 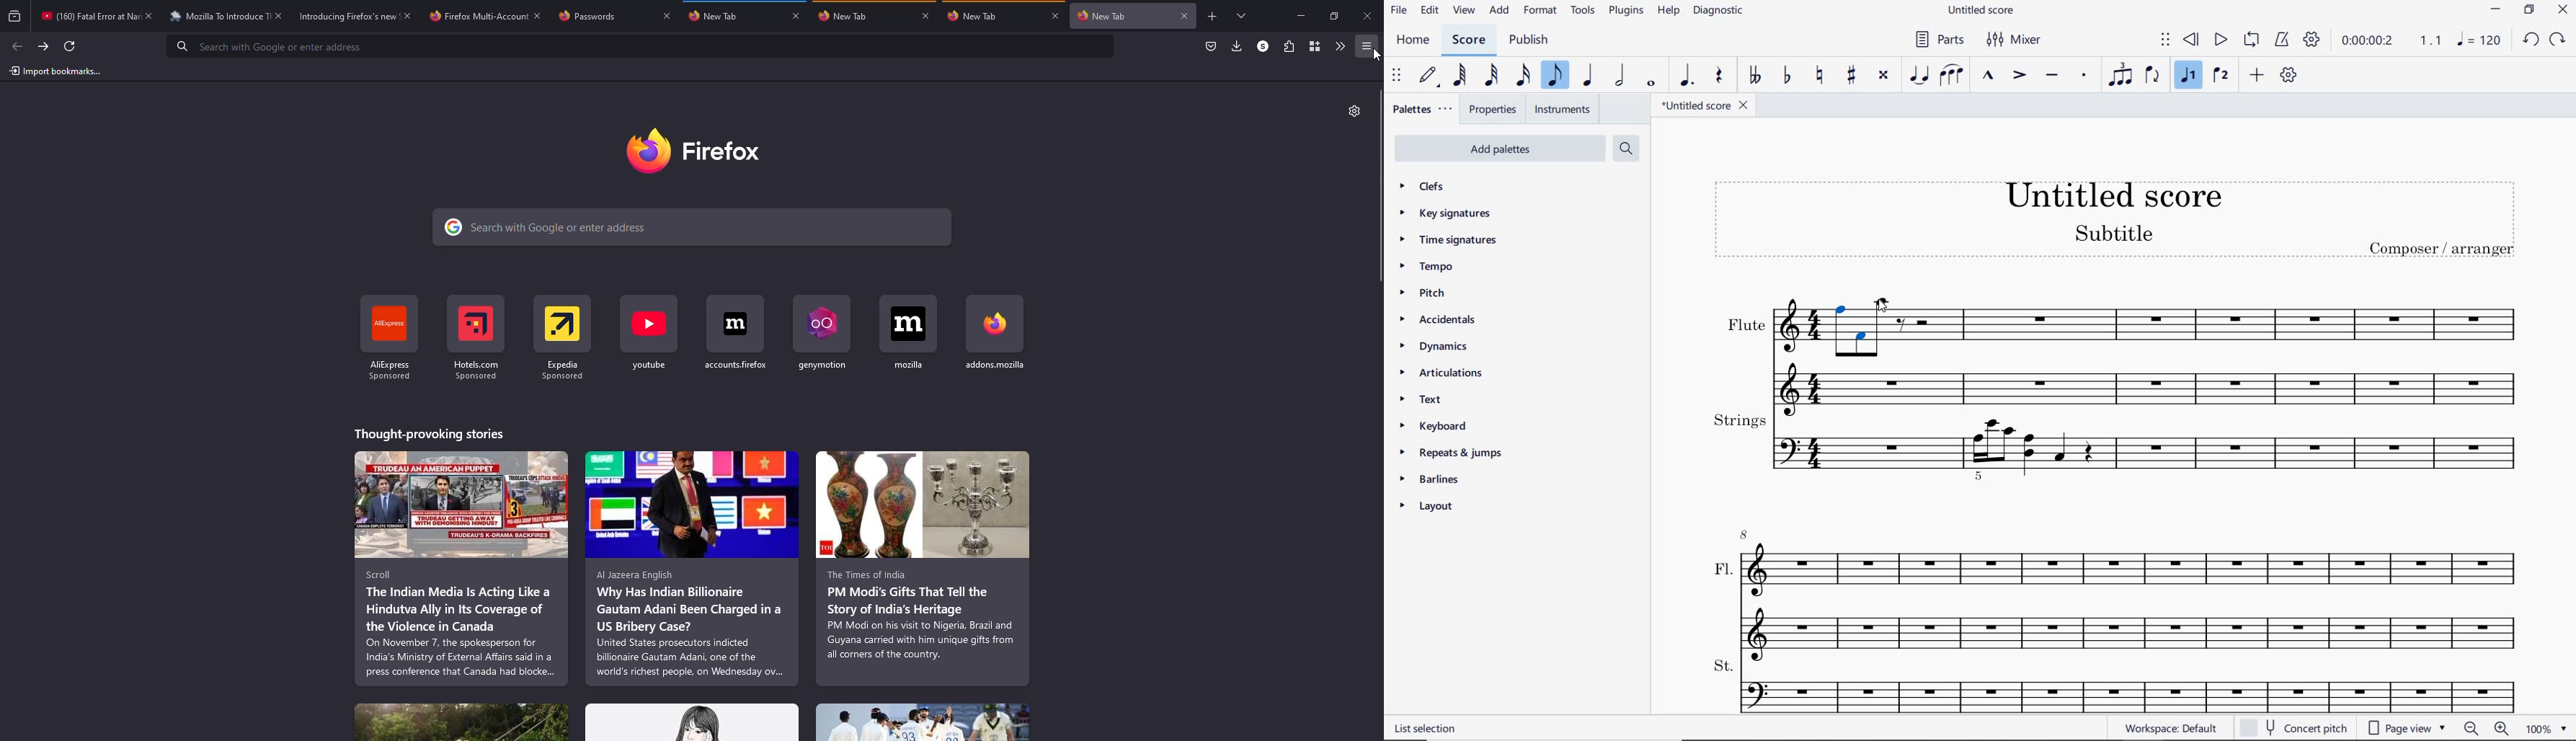 What do you see at coordinates (1708, 105) in the screenshot?
I see `FILE NAME` at bounding box center [1708, 105].